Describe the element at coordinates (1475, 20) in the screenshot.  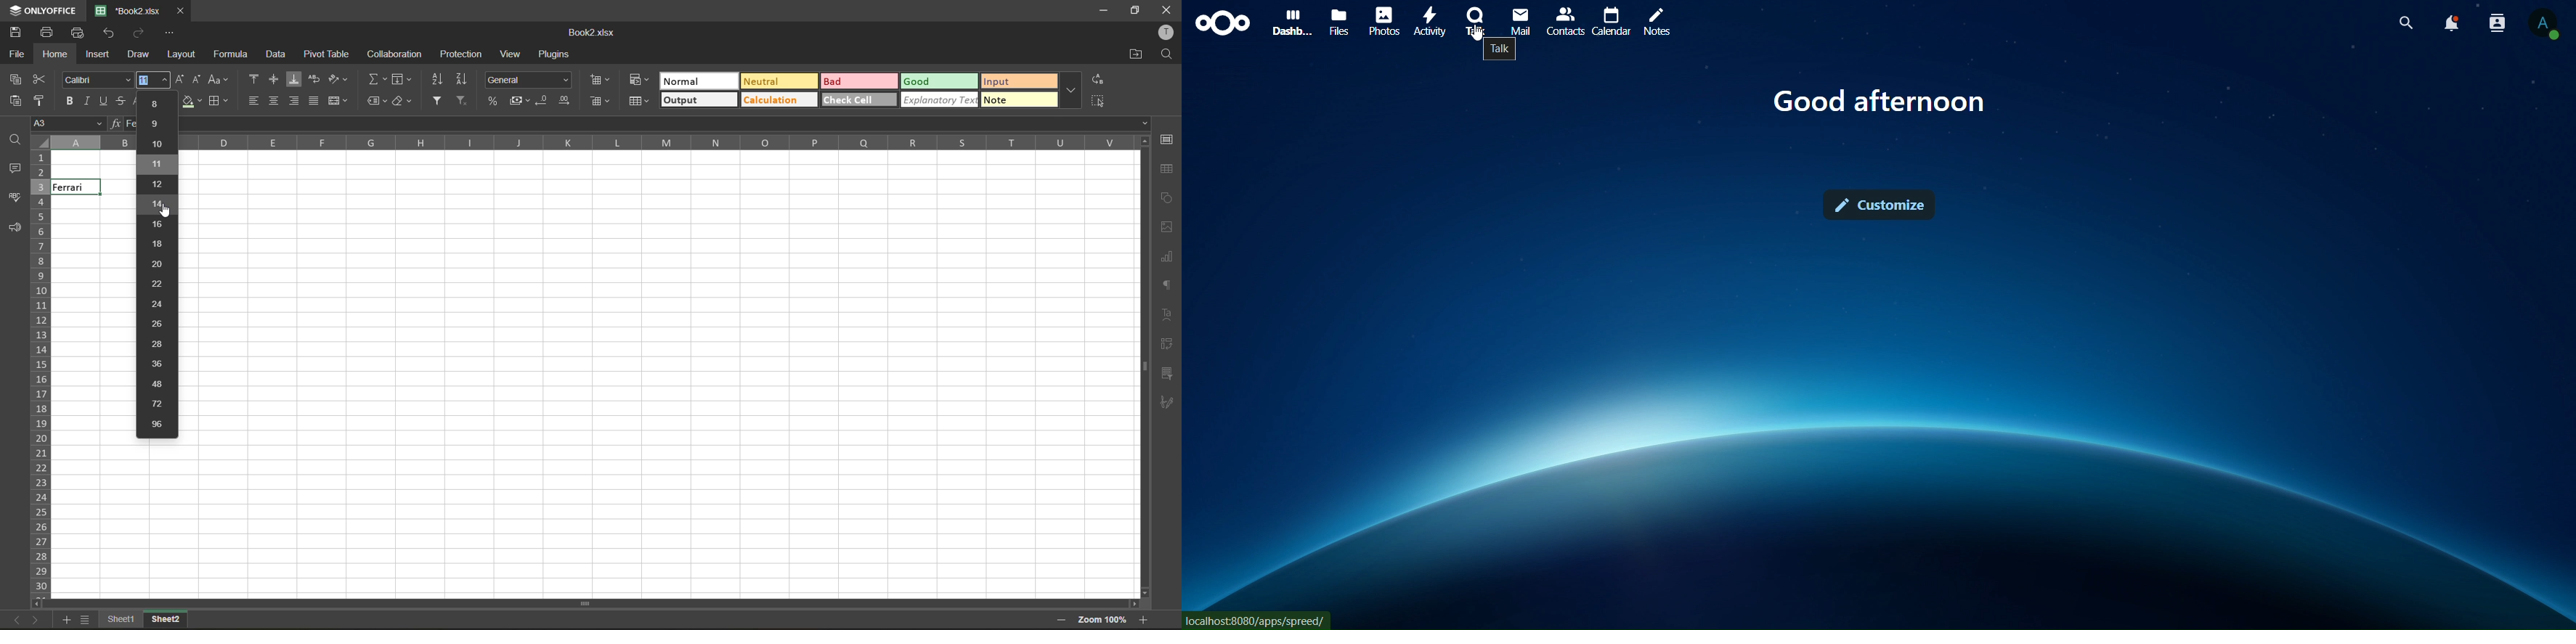
I see `talk` at that location.